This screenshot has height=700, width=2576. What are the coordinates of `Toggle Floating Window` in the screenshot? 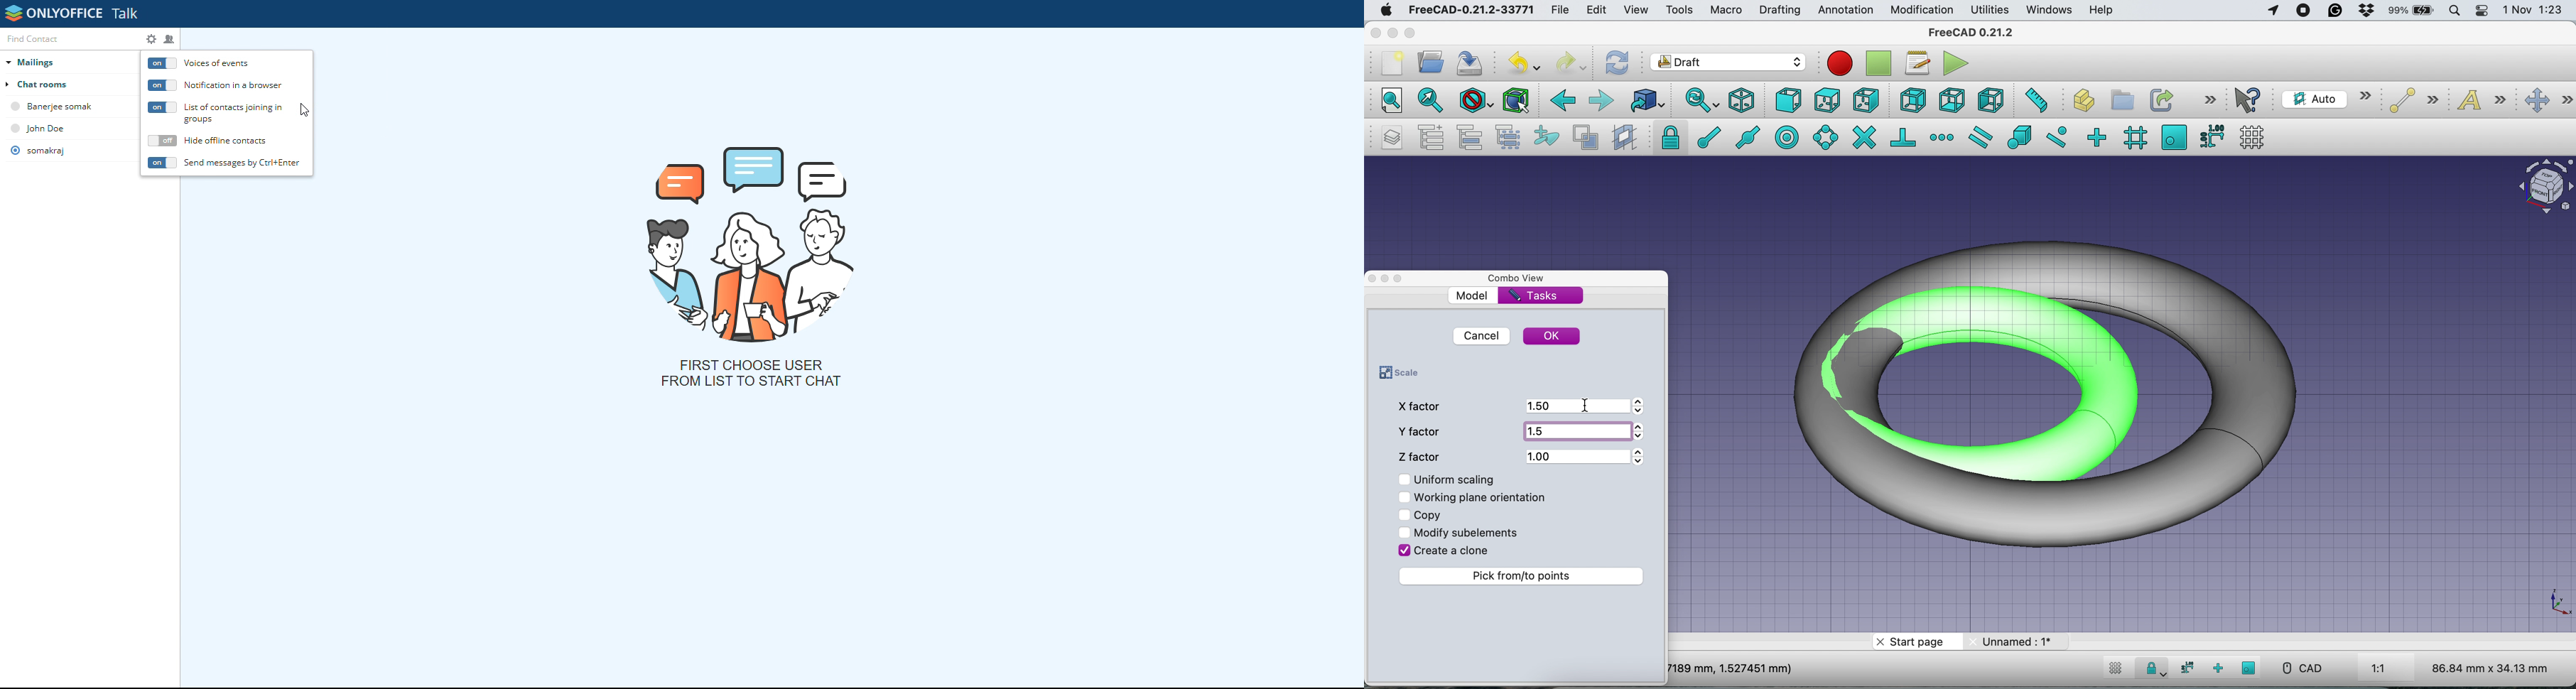 It's located at (1386, 279).